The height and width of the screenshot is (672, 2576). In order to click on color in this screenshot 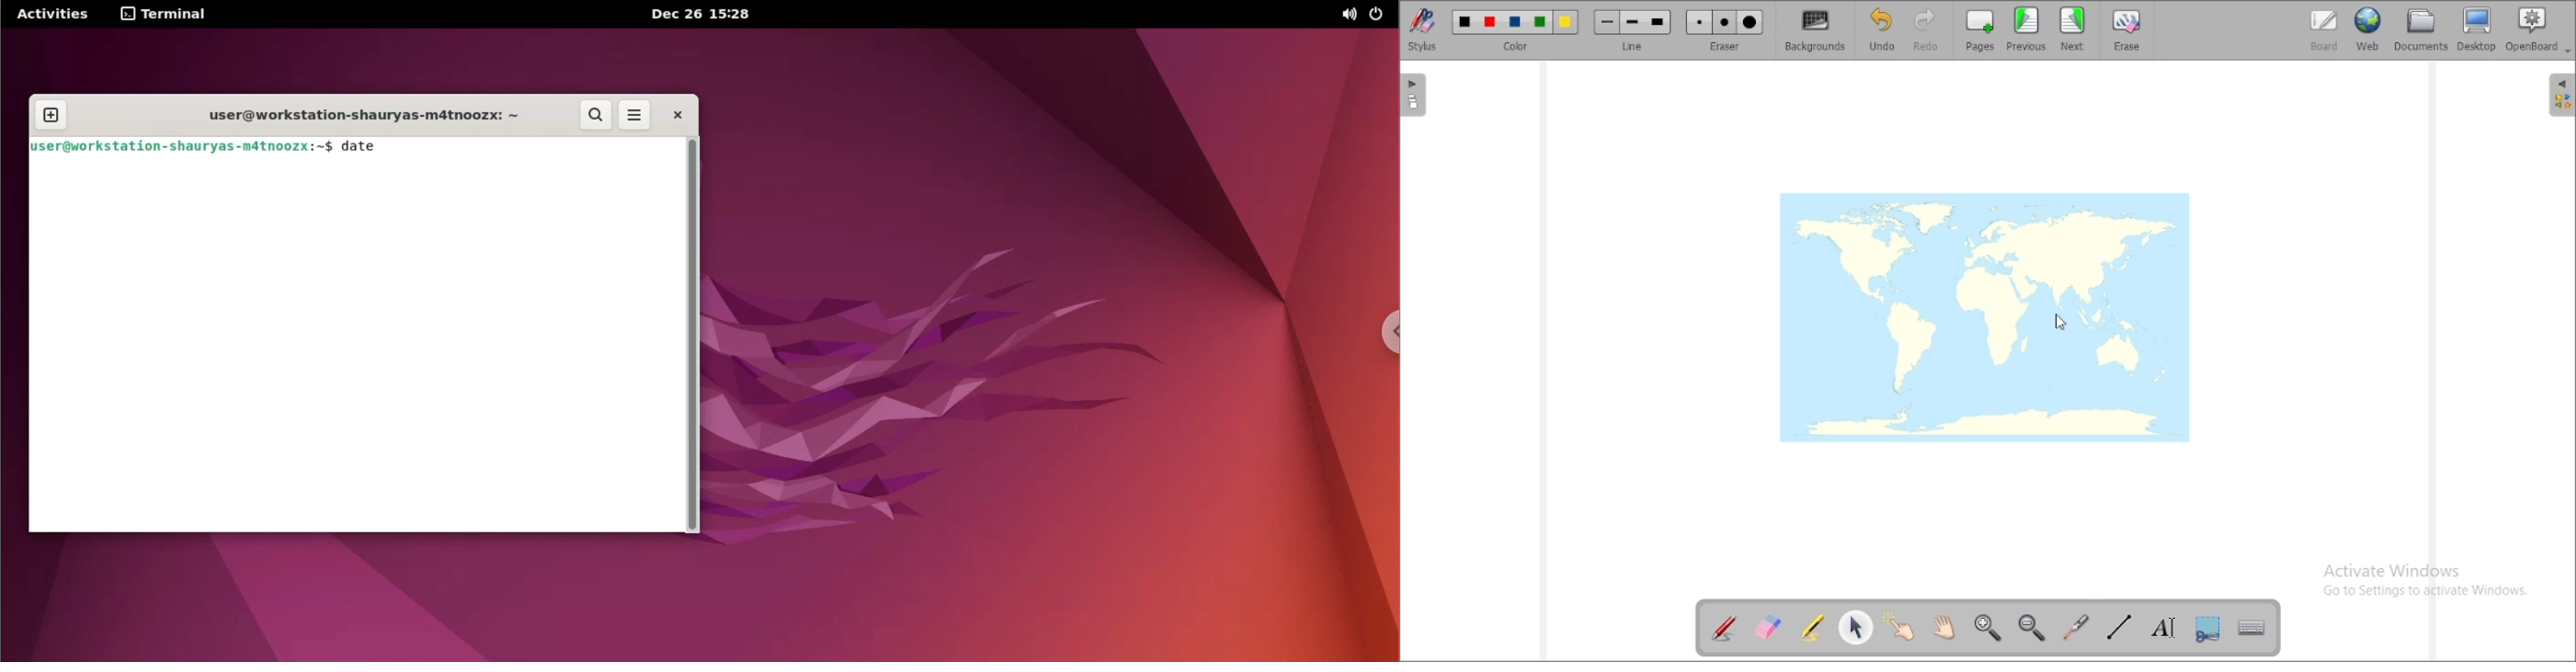, I will do `click(1516, 29)`.